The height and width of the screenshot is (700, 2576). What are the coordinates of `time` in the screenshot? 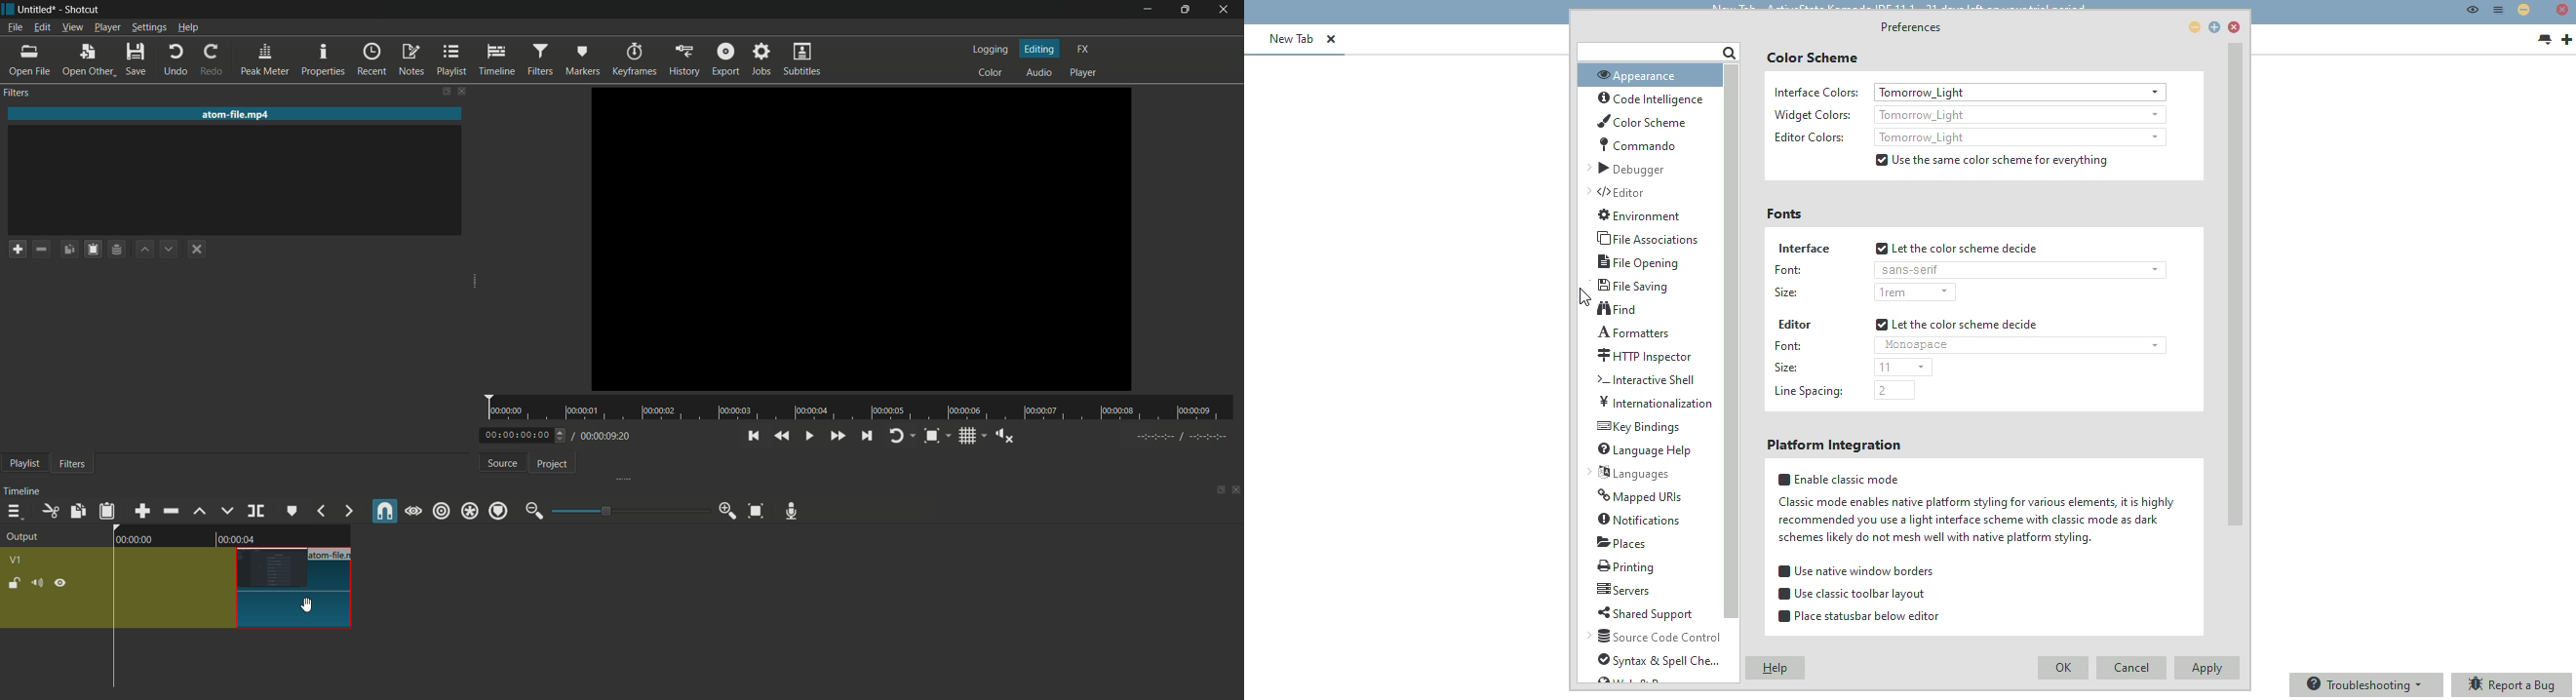 It's located at (864, 408).